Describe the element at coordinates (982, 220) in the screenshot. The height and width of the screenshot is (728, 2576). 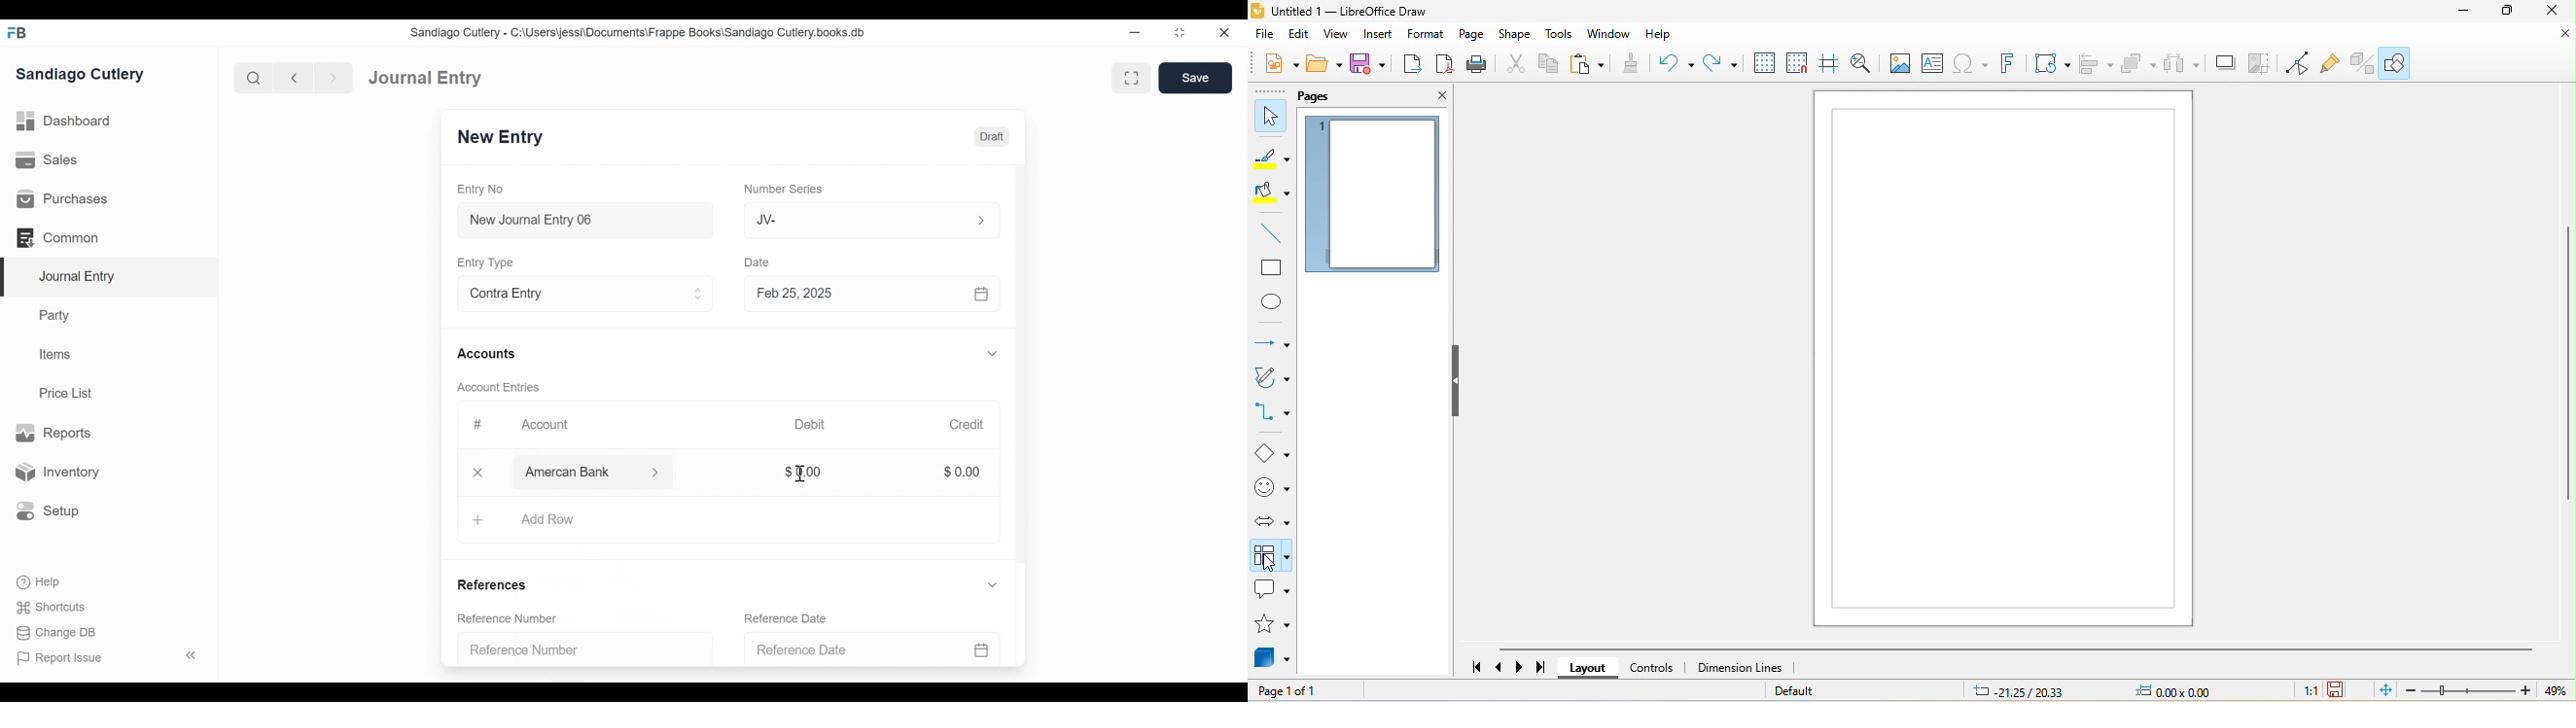
I see `Expand` at that location.